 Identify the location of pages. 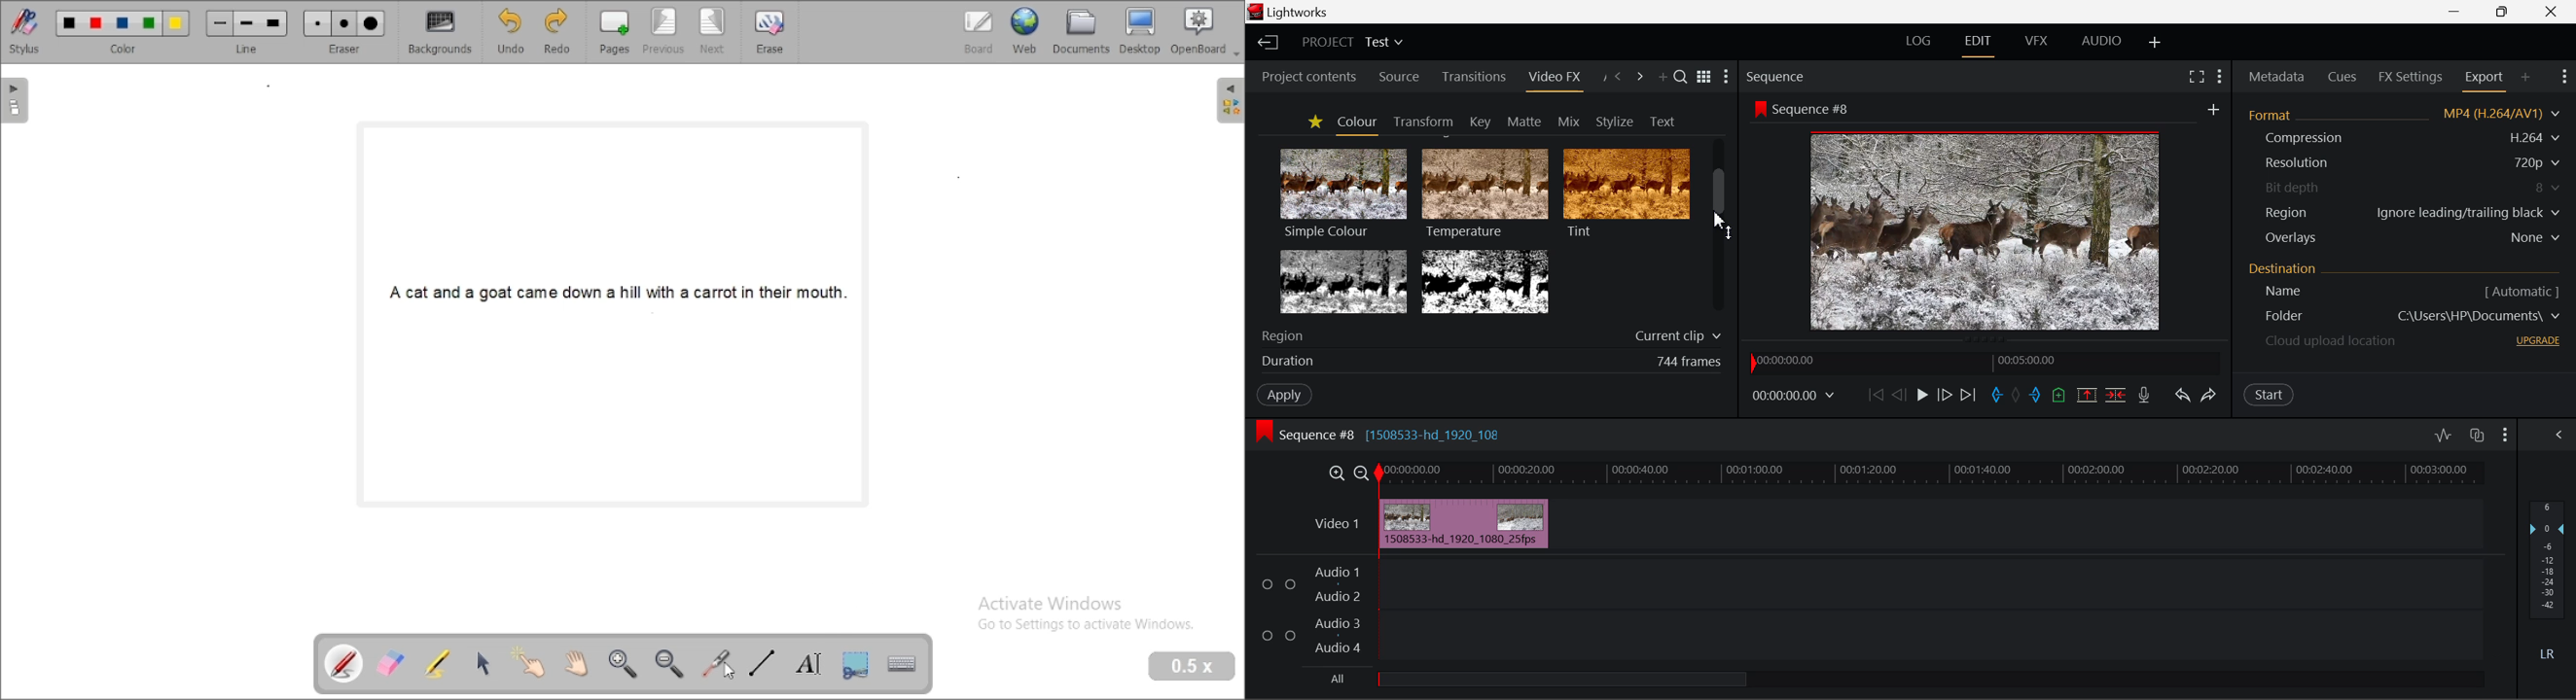
(614, 32).